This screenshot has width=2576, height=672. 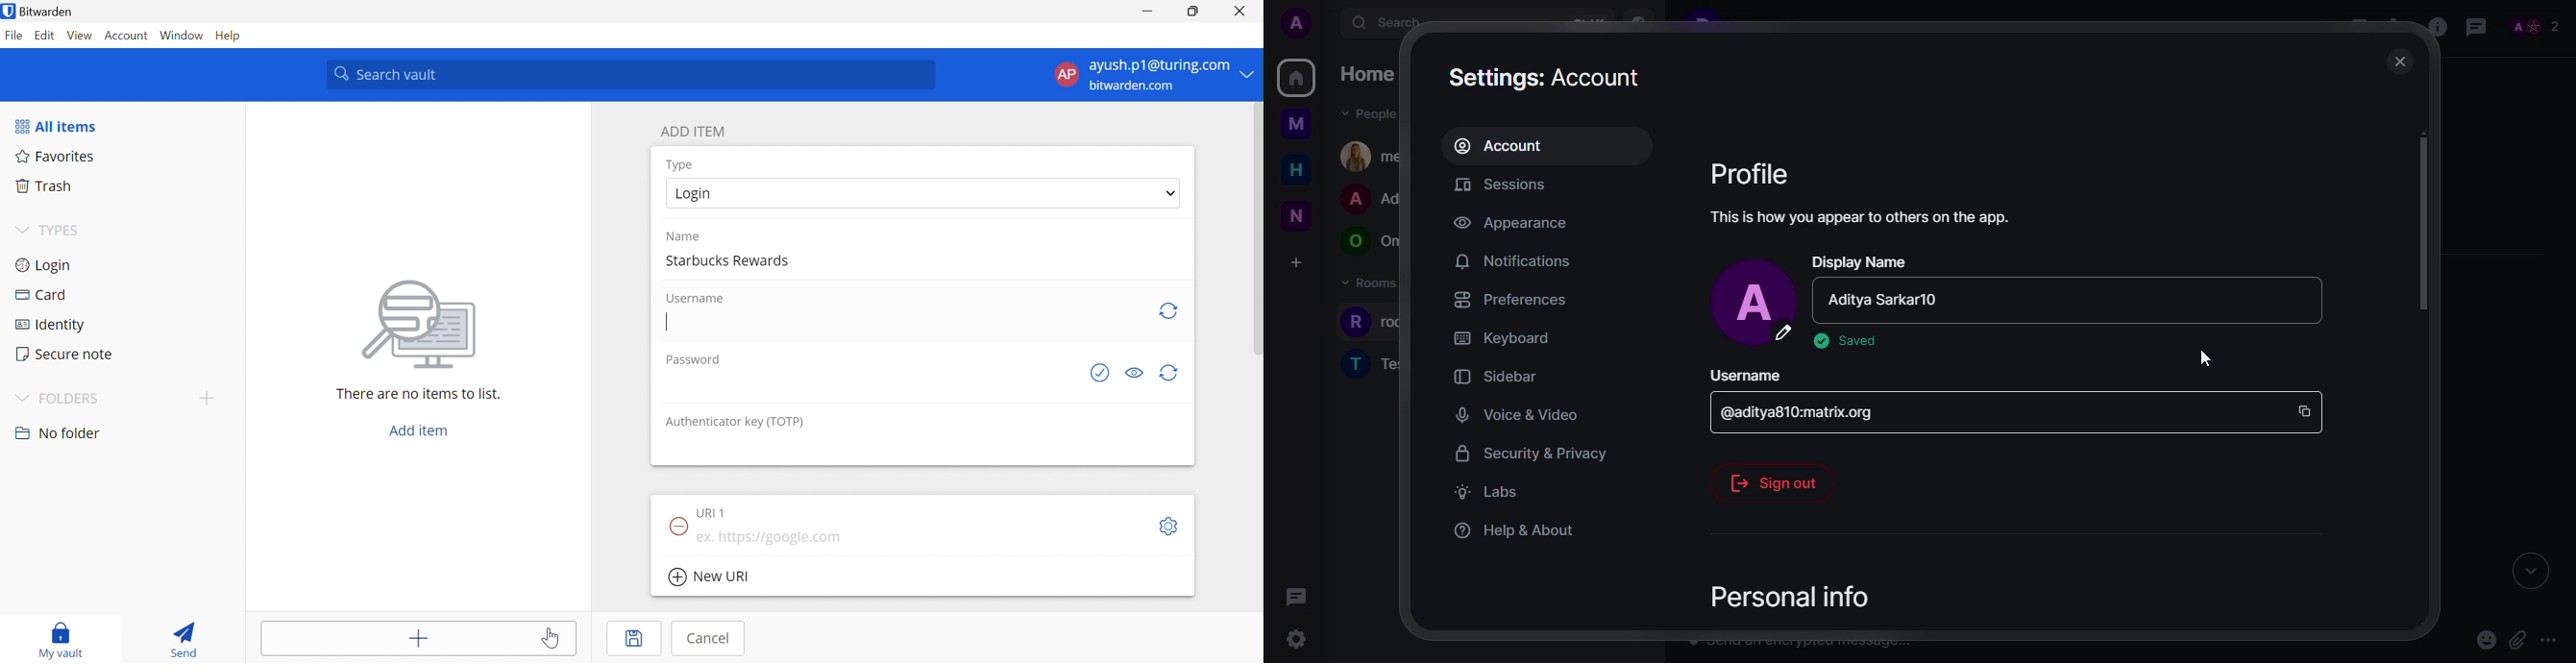 What do you see at coordinates (2398, 61) in the screenshot?
I see `close` at bounding box center [2398, 61].